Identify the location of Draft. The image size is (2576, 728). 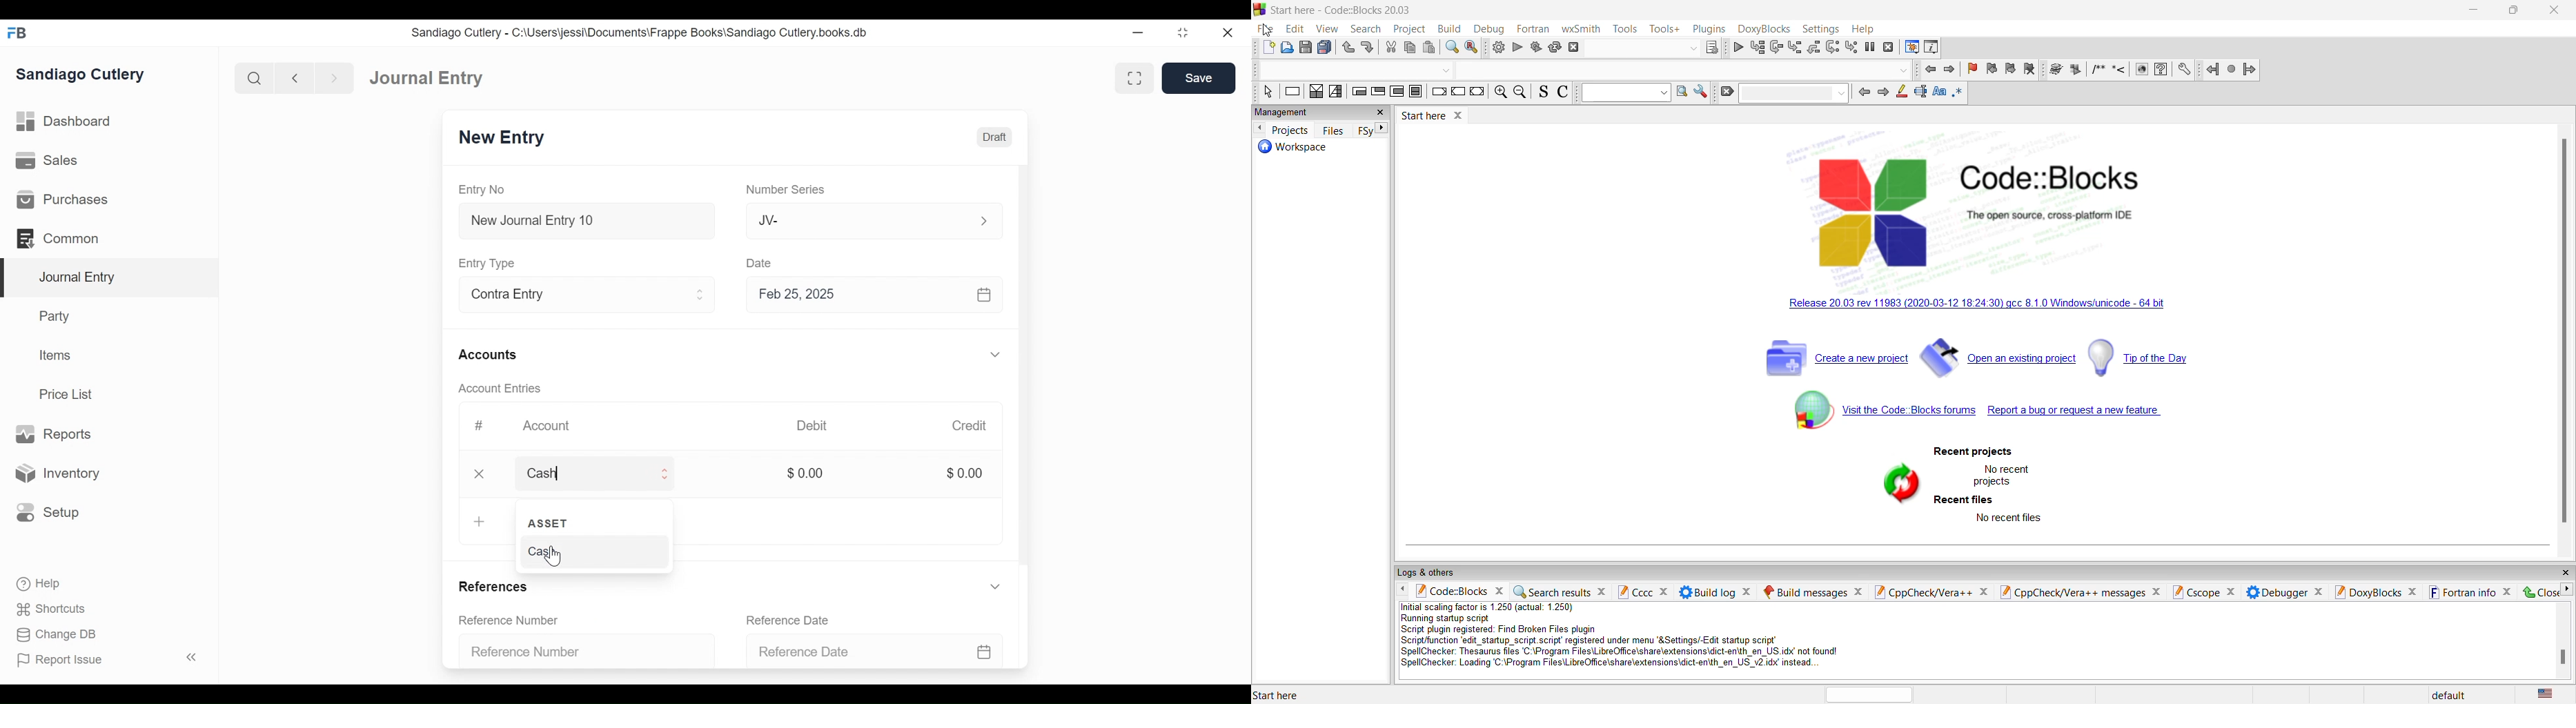
(995, 138).